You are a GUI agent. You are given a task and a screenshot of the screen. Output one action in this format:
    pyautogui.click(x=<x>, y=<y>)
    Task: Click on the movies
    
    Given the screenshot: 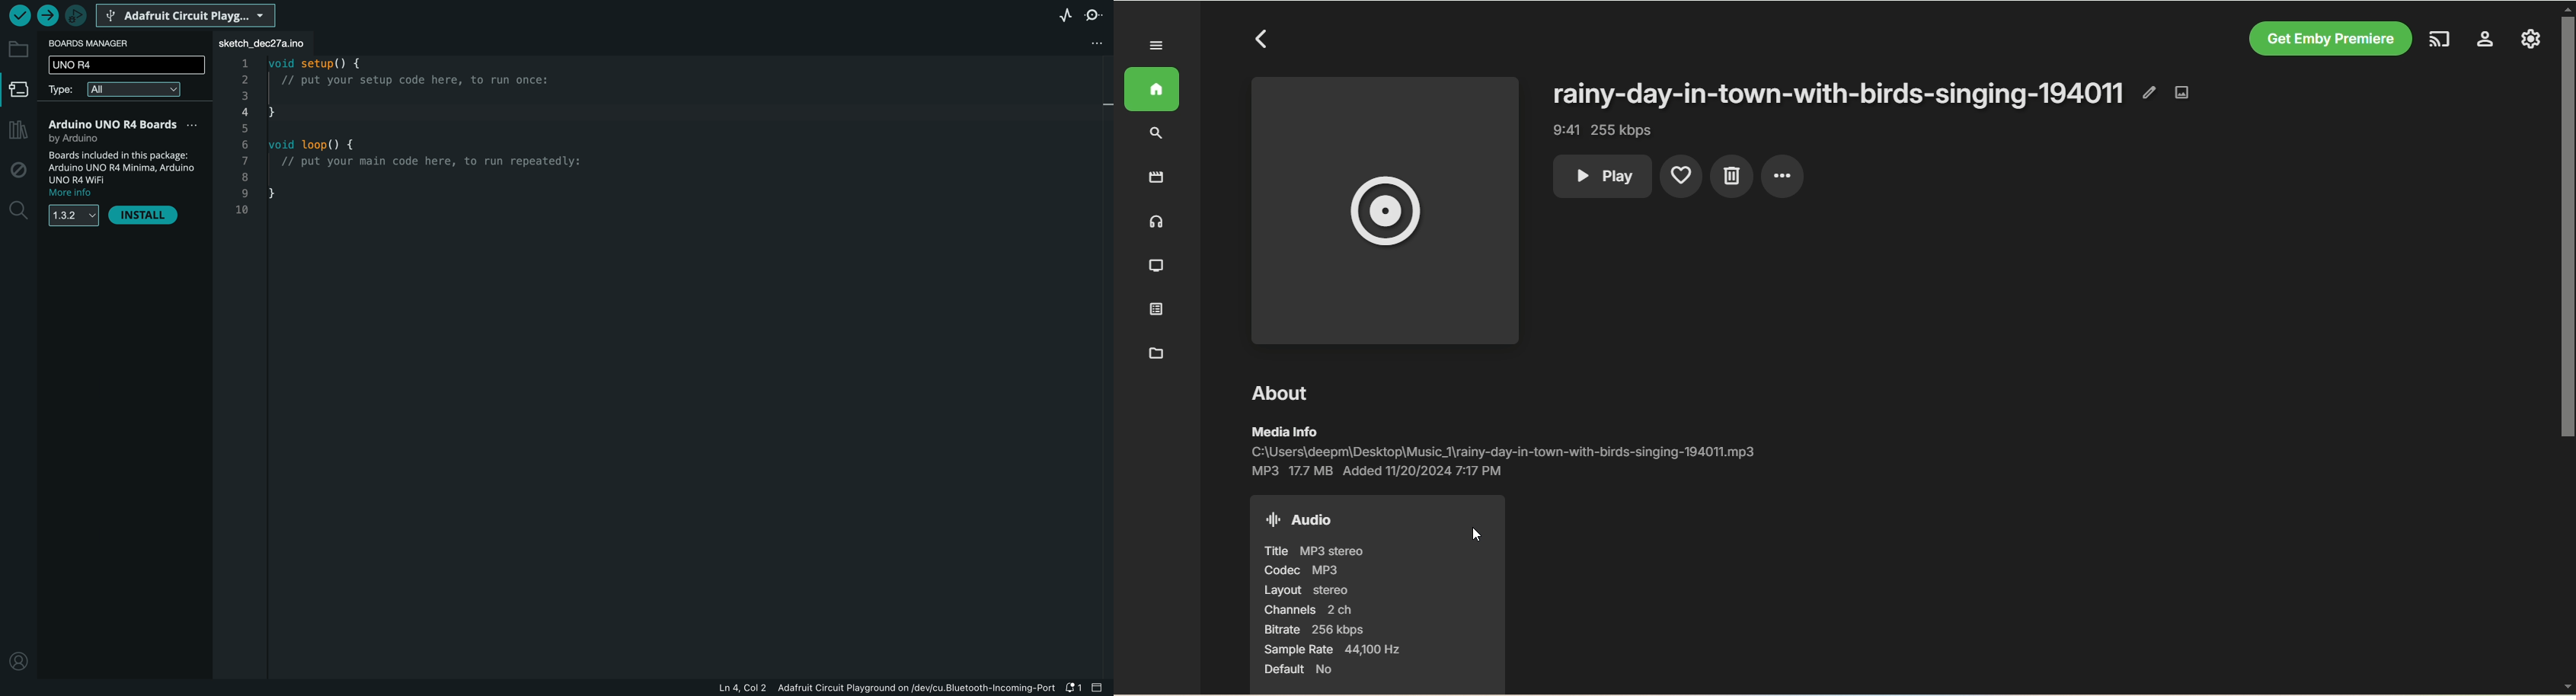 What is the action you would take?
    pyautogui.click(x=1160, y=178)
    